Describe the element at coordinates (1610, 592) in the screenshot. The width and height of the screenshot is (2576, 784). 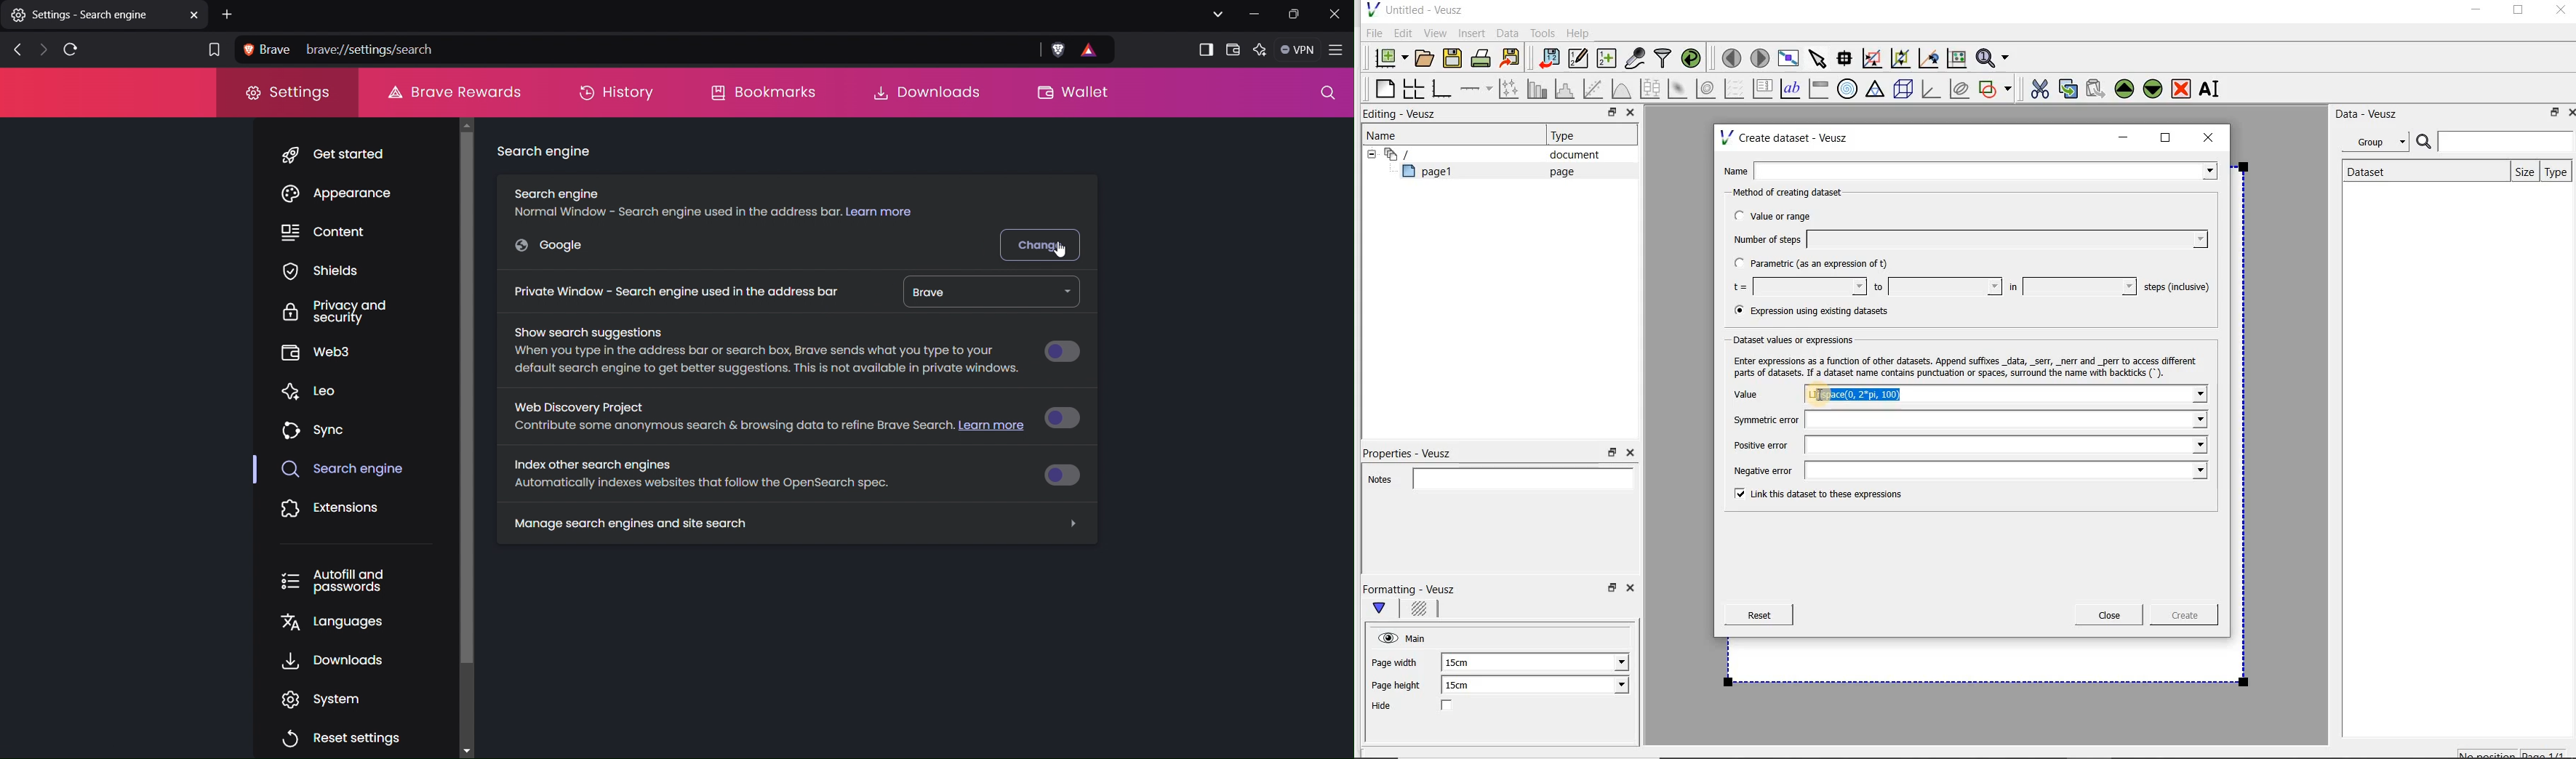
I see `restore down` at that location.